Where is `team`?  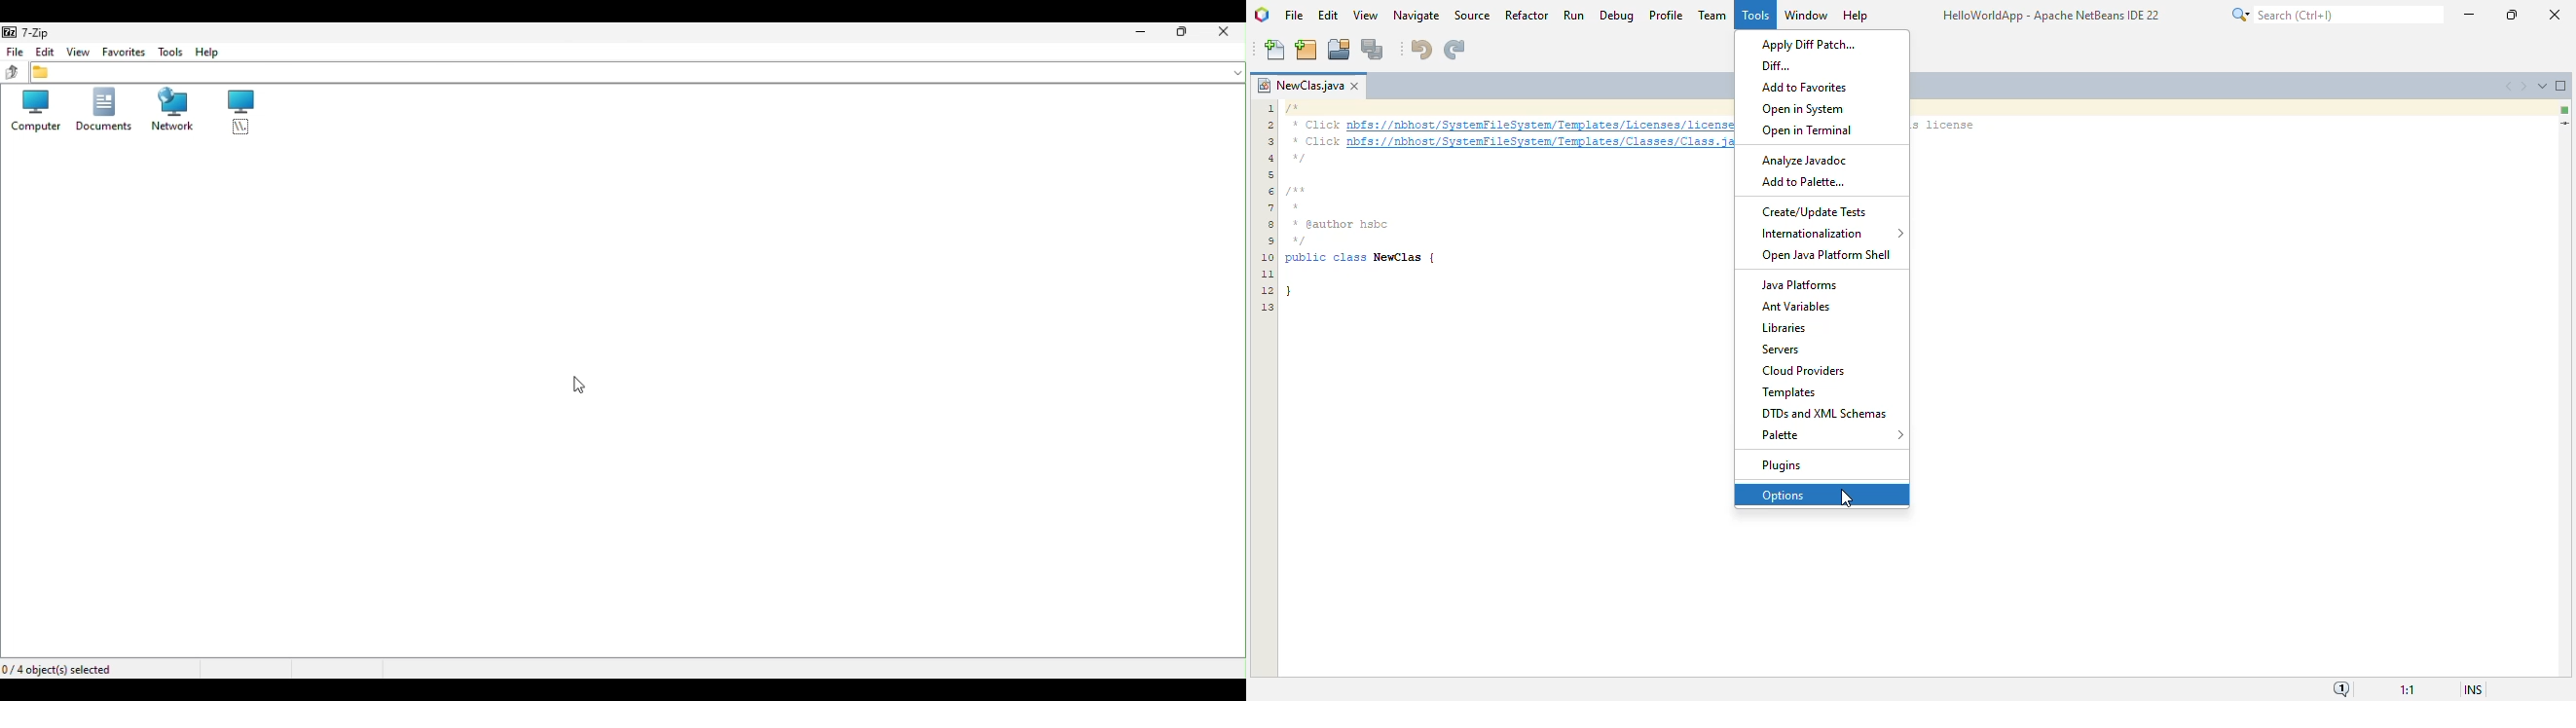
team is located at coordinates (1712, 15).